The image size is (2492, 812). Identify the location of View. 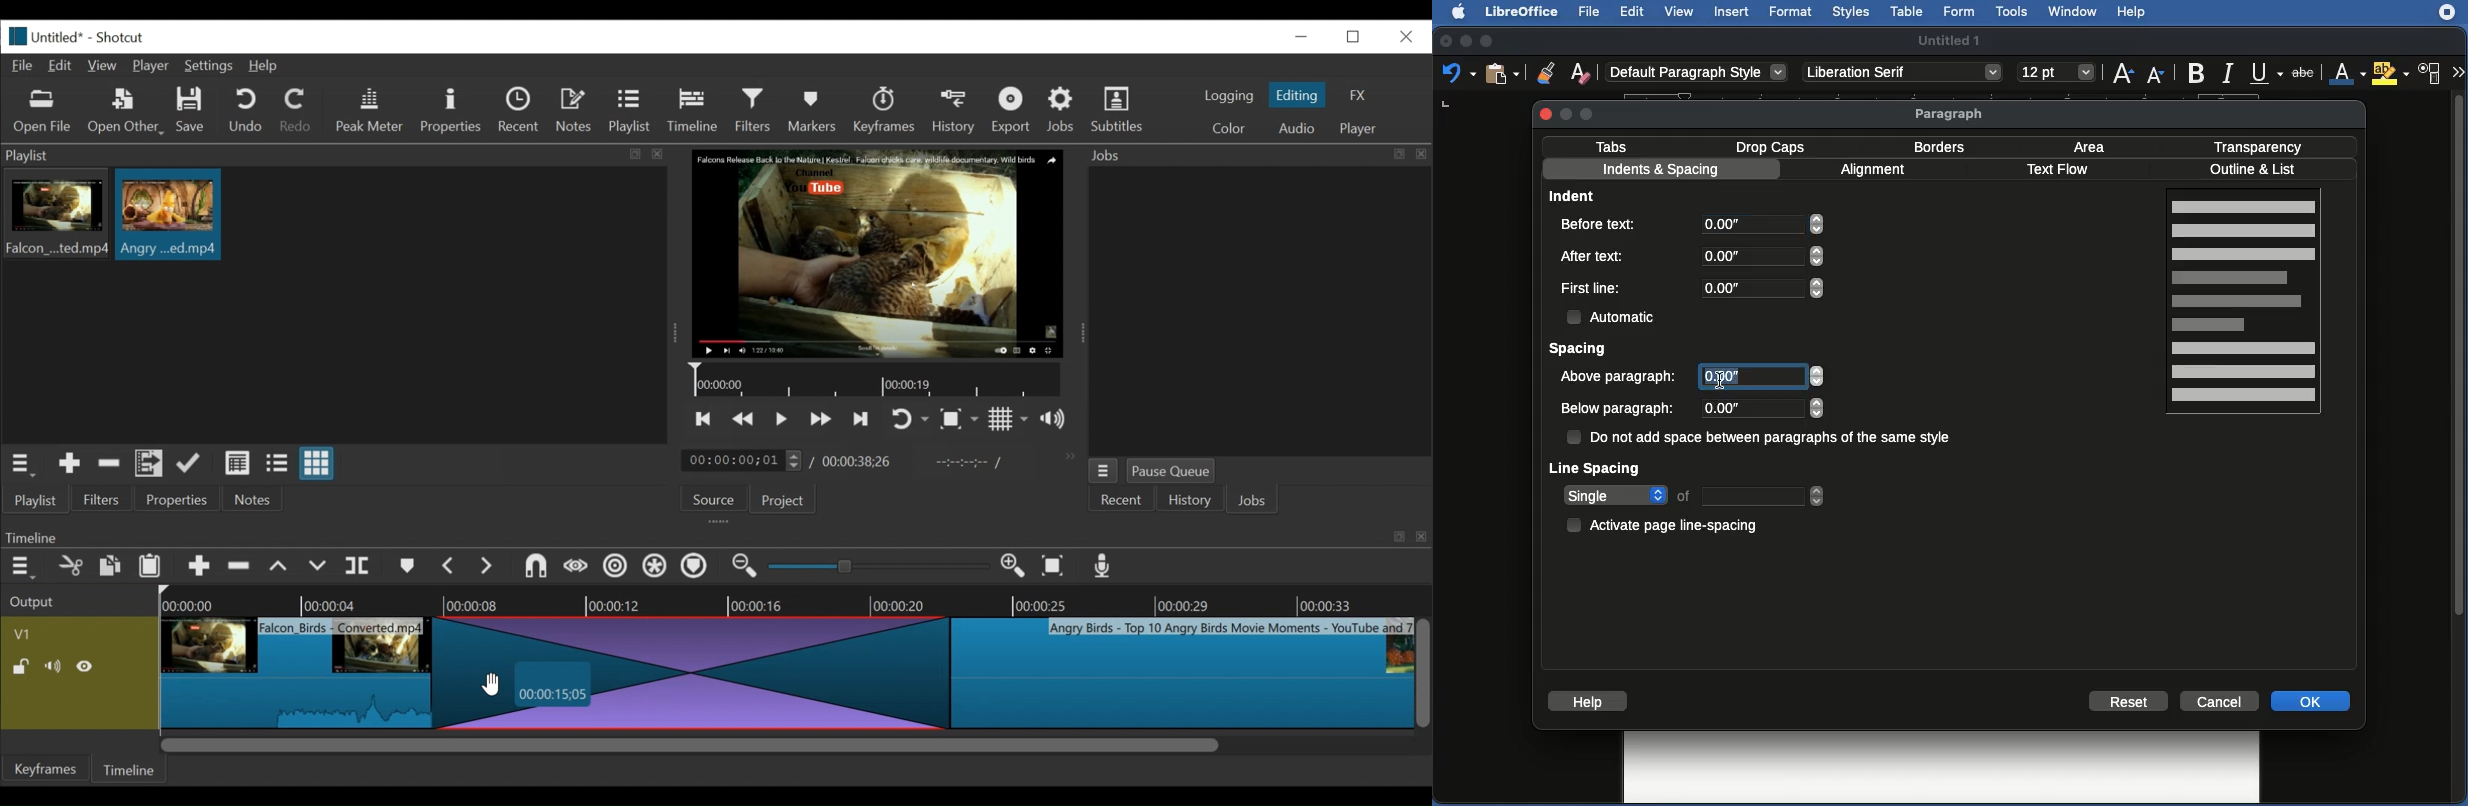
(1681, 13).